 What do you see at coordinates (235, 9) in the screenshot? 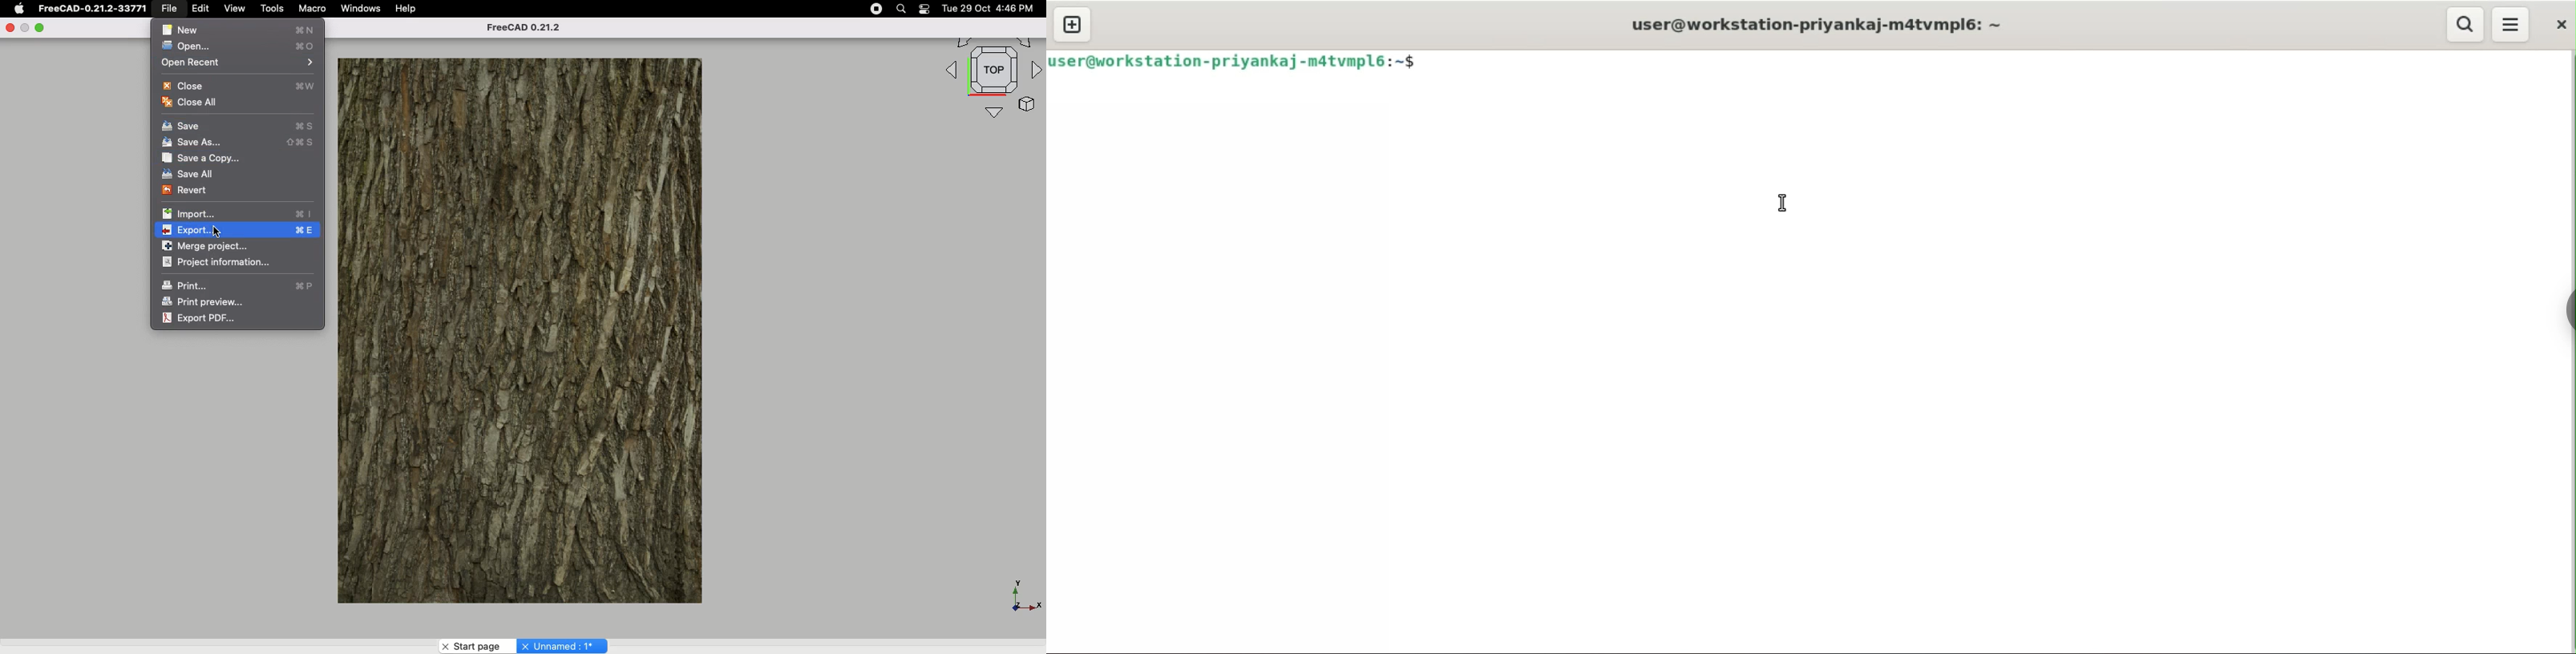
I see `View` at bounding box center [235, 9].